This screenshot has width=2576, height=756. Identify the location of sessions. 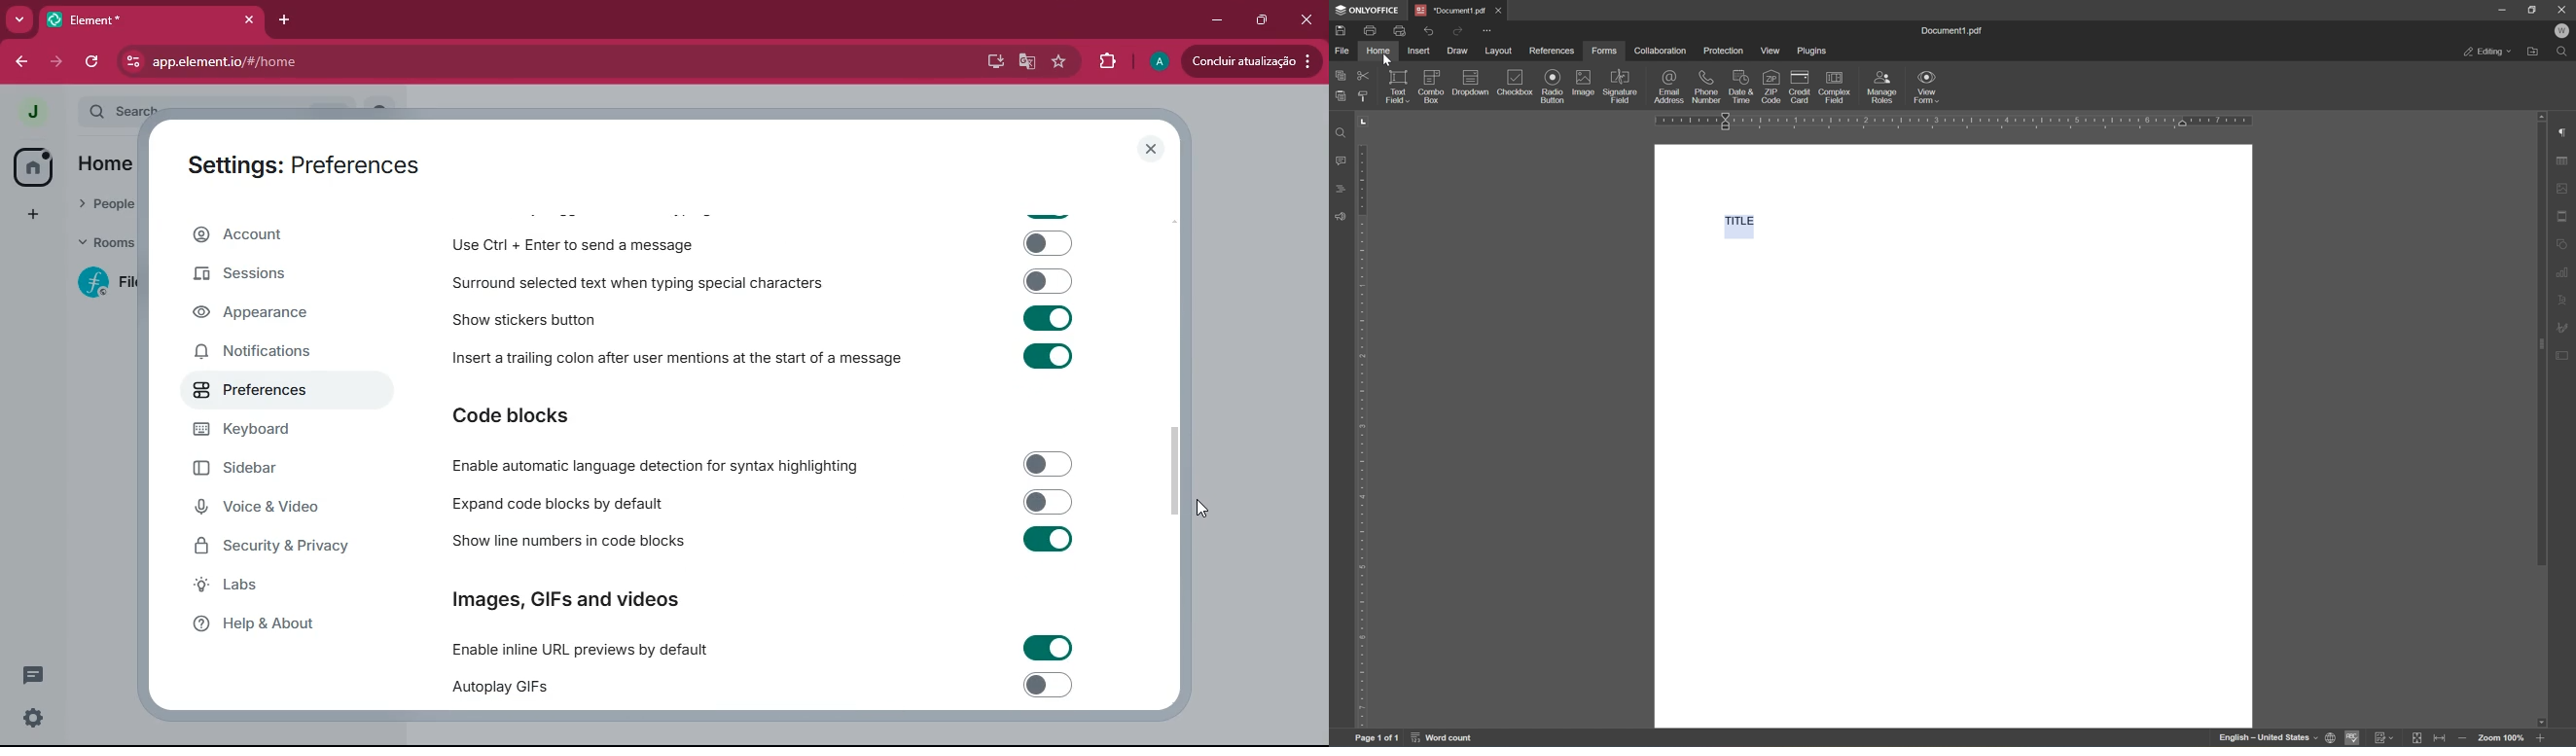
(273, 274).